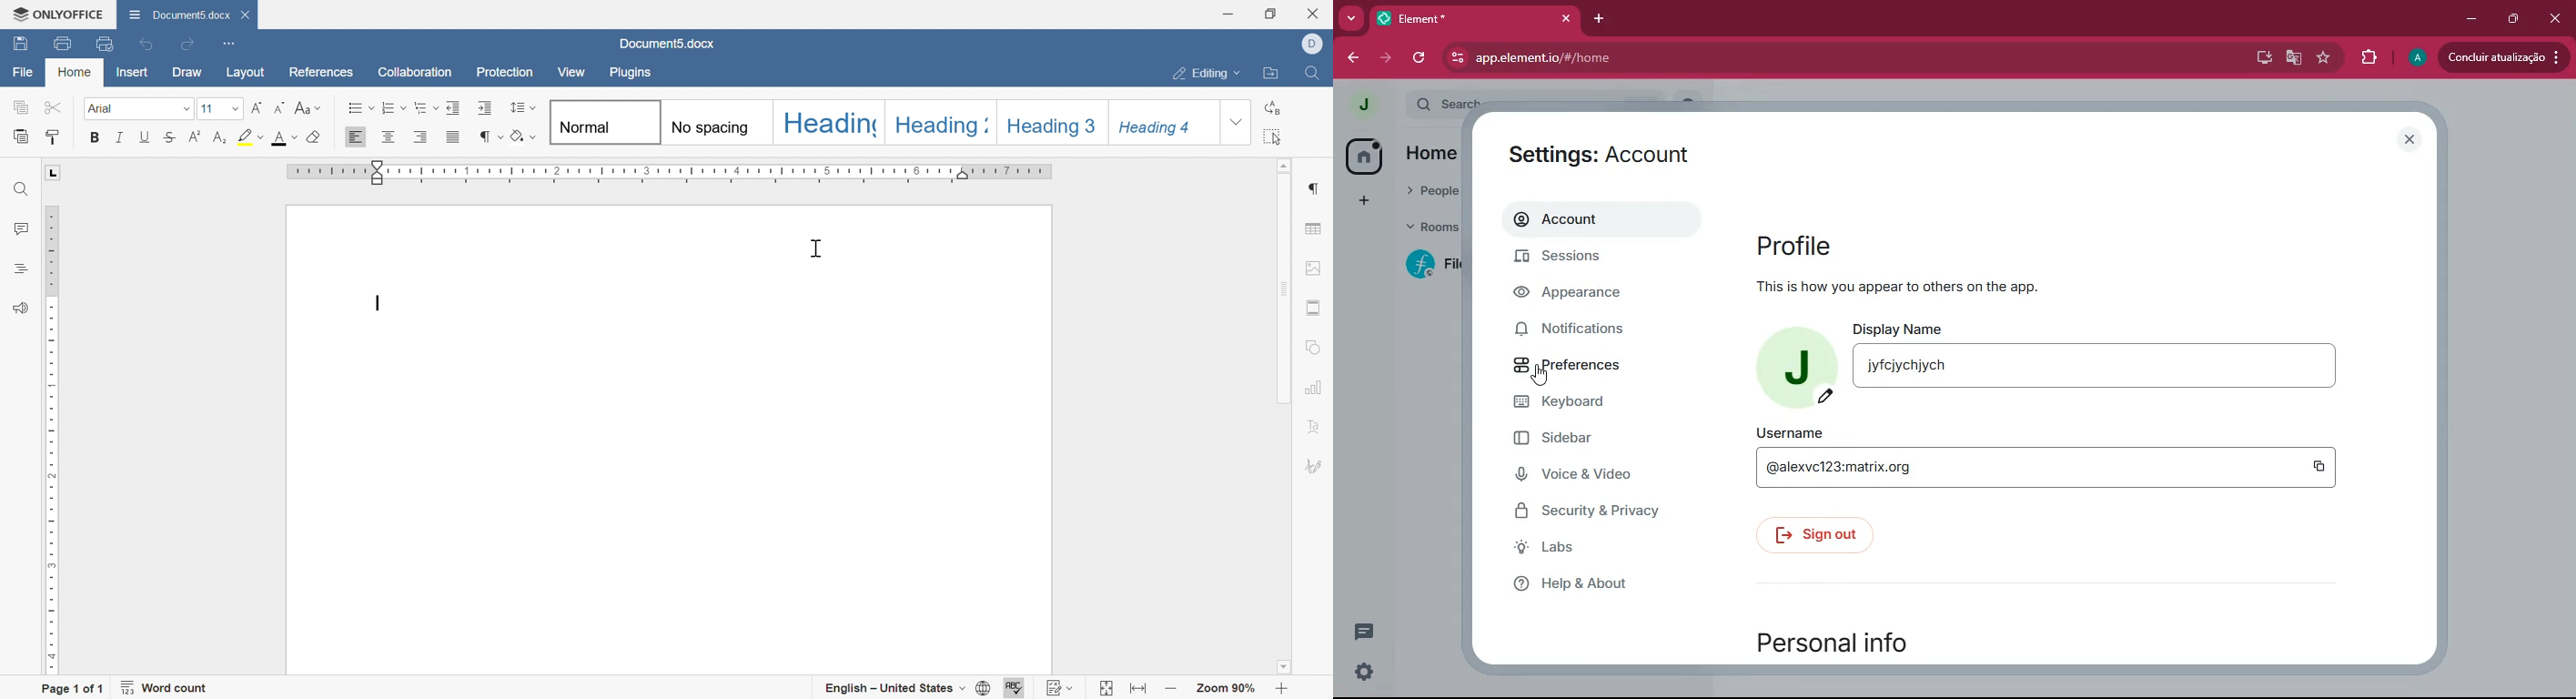  I want to click on collaboration, so click(414, 72).